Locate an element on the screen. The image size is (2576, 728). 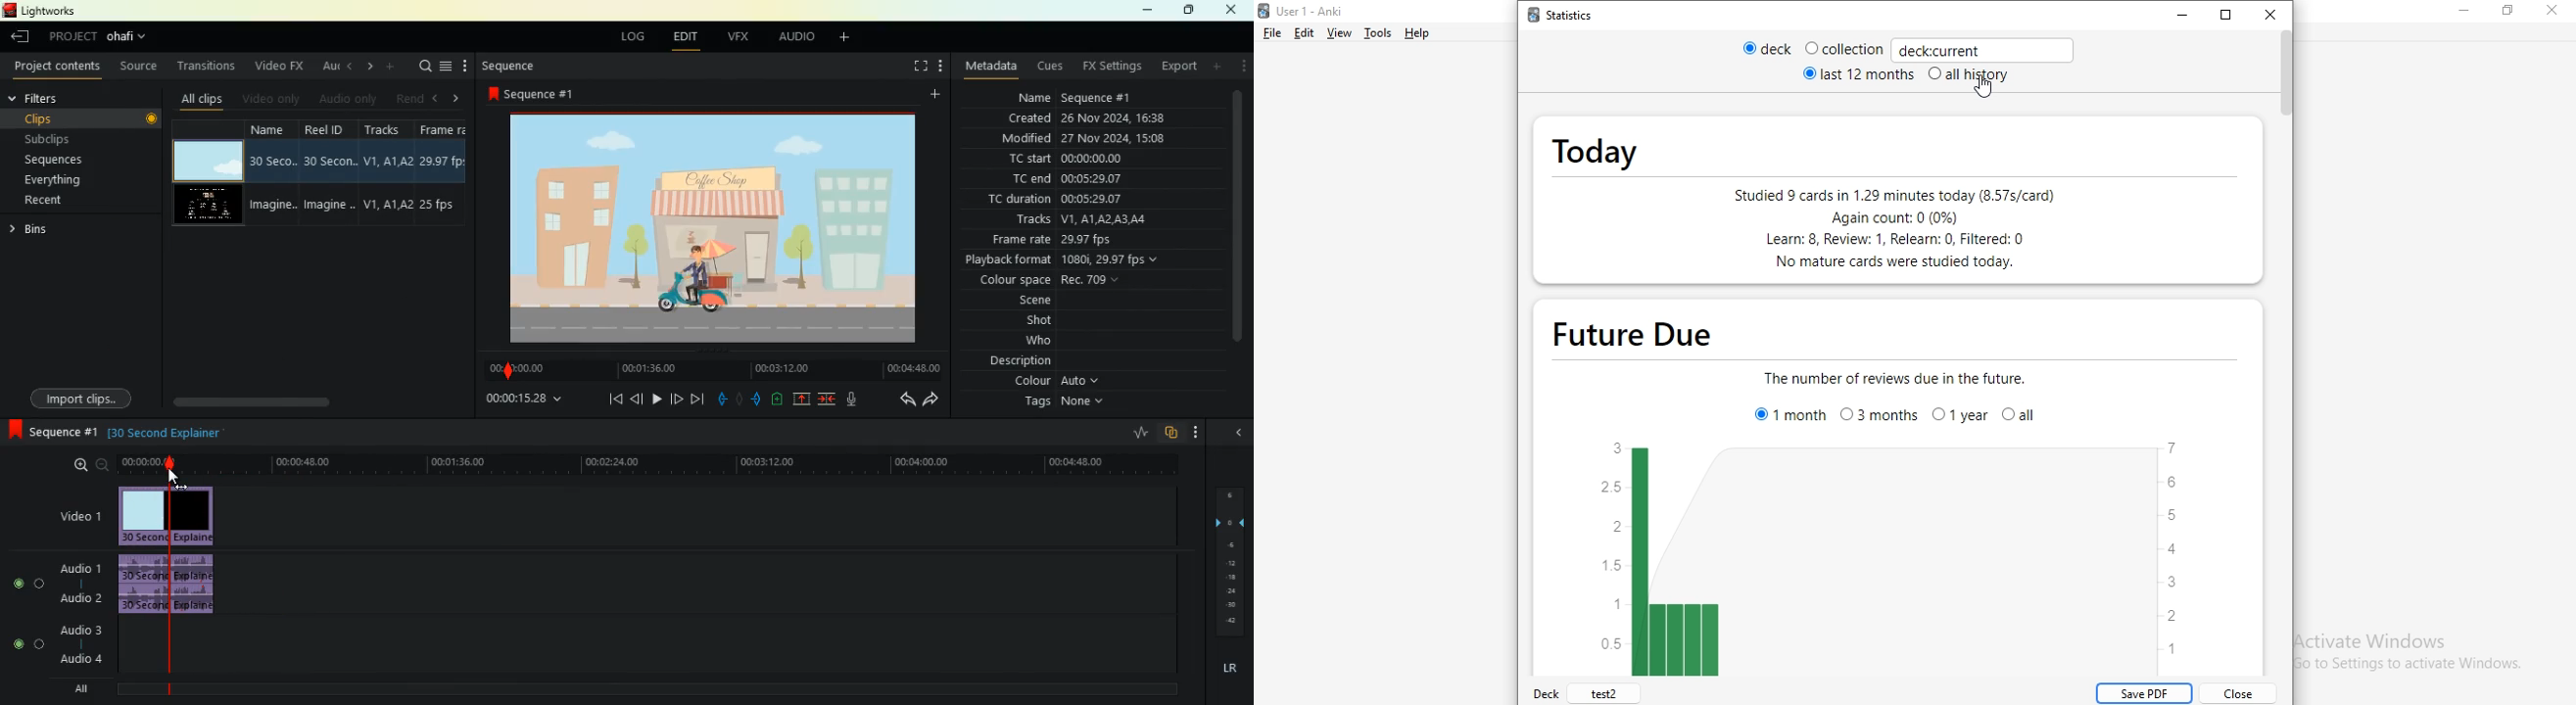
scroll bar is located at coordinates (2292, 80).